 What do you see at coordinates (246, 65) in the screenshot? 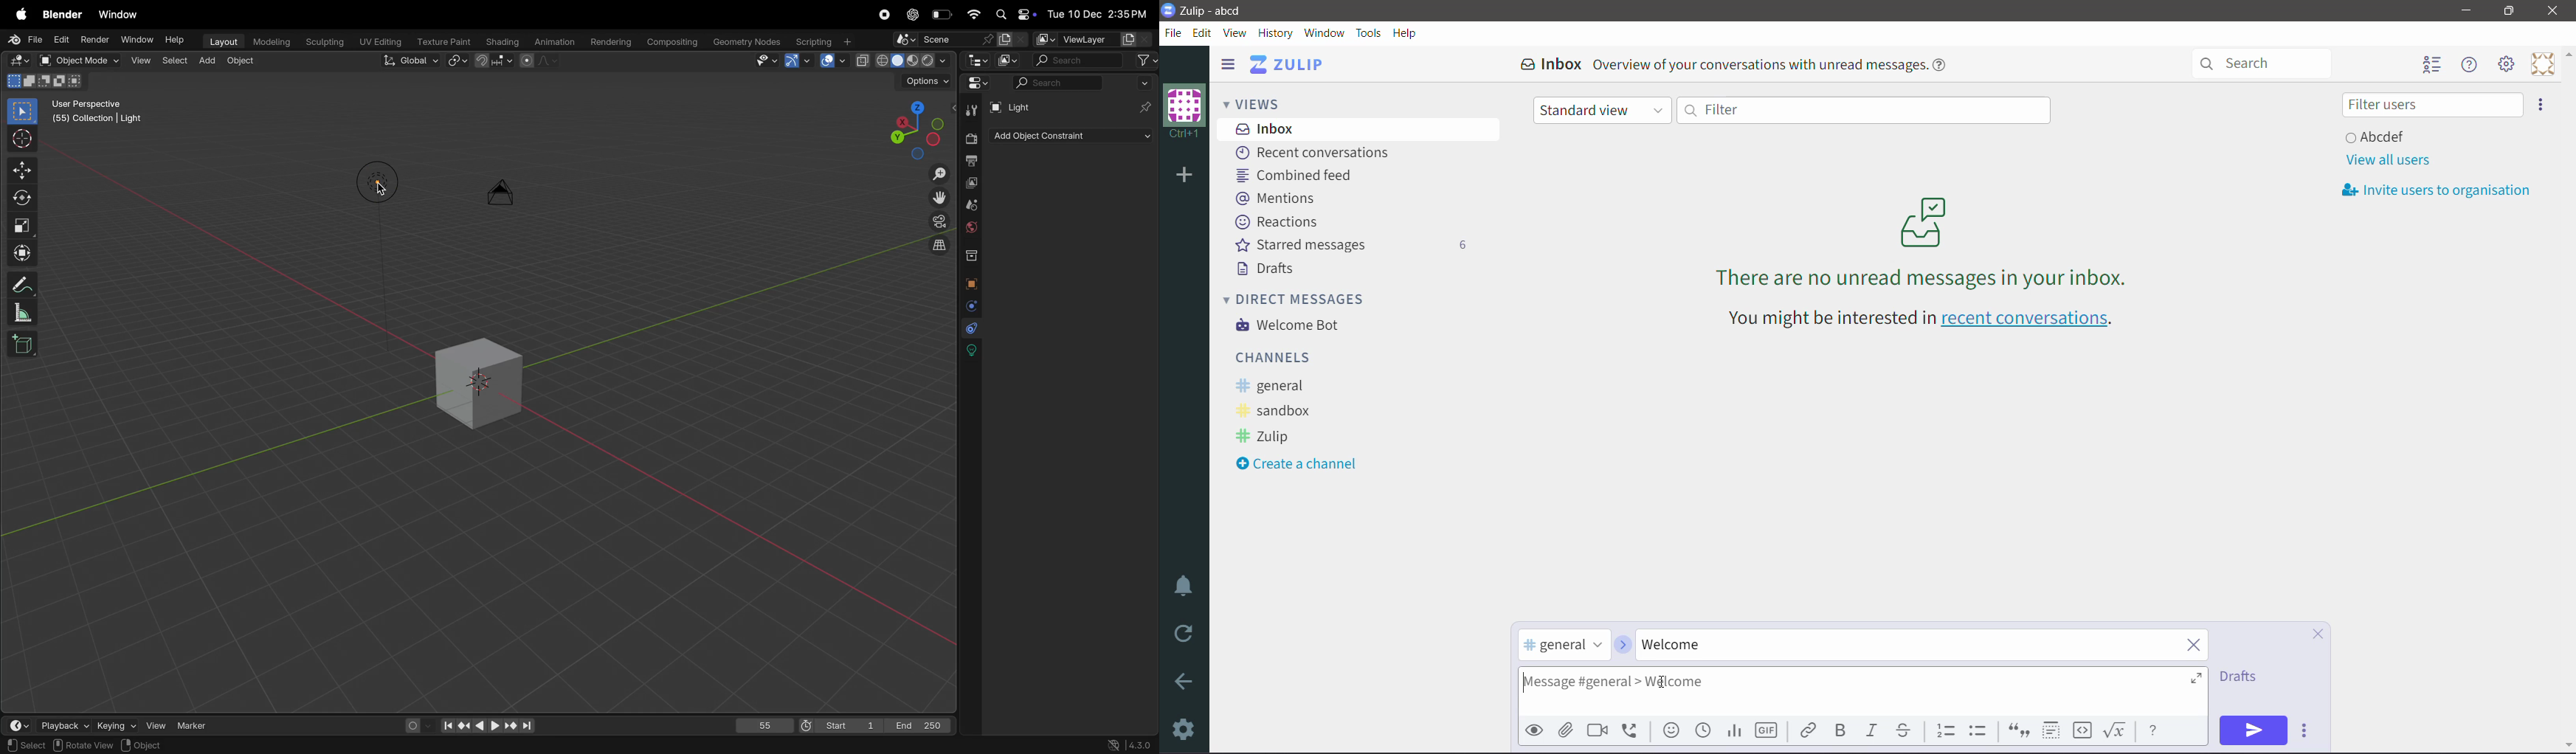
I see `object` at bounding box center [246, 65].